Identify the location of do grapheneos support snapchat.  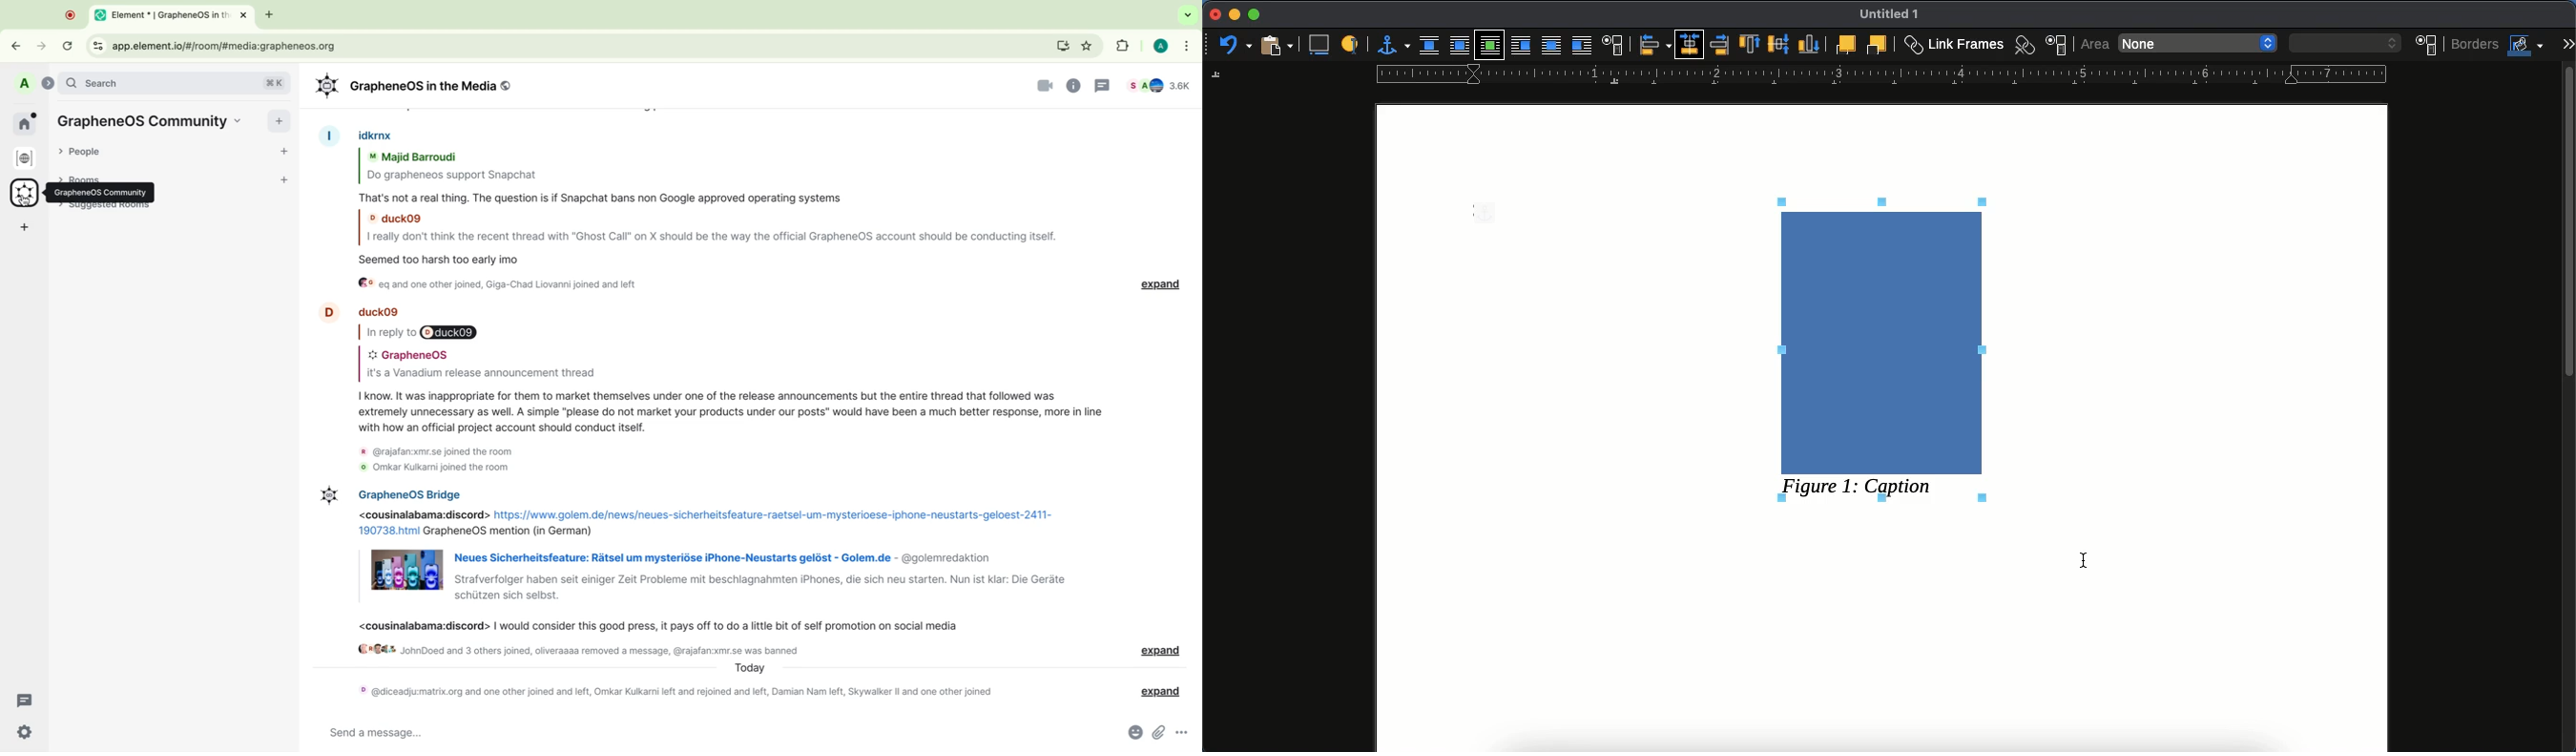
(455, 177).